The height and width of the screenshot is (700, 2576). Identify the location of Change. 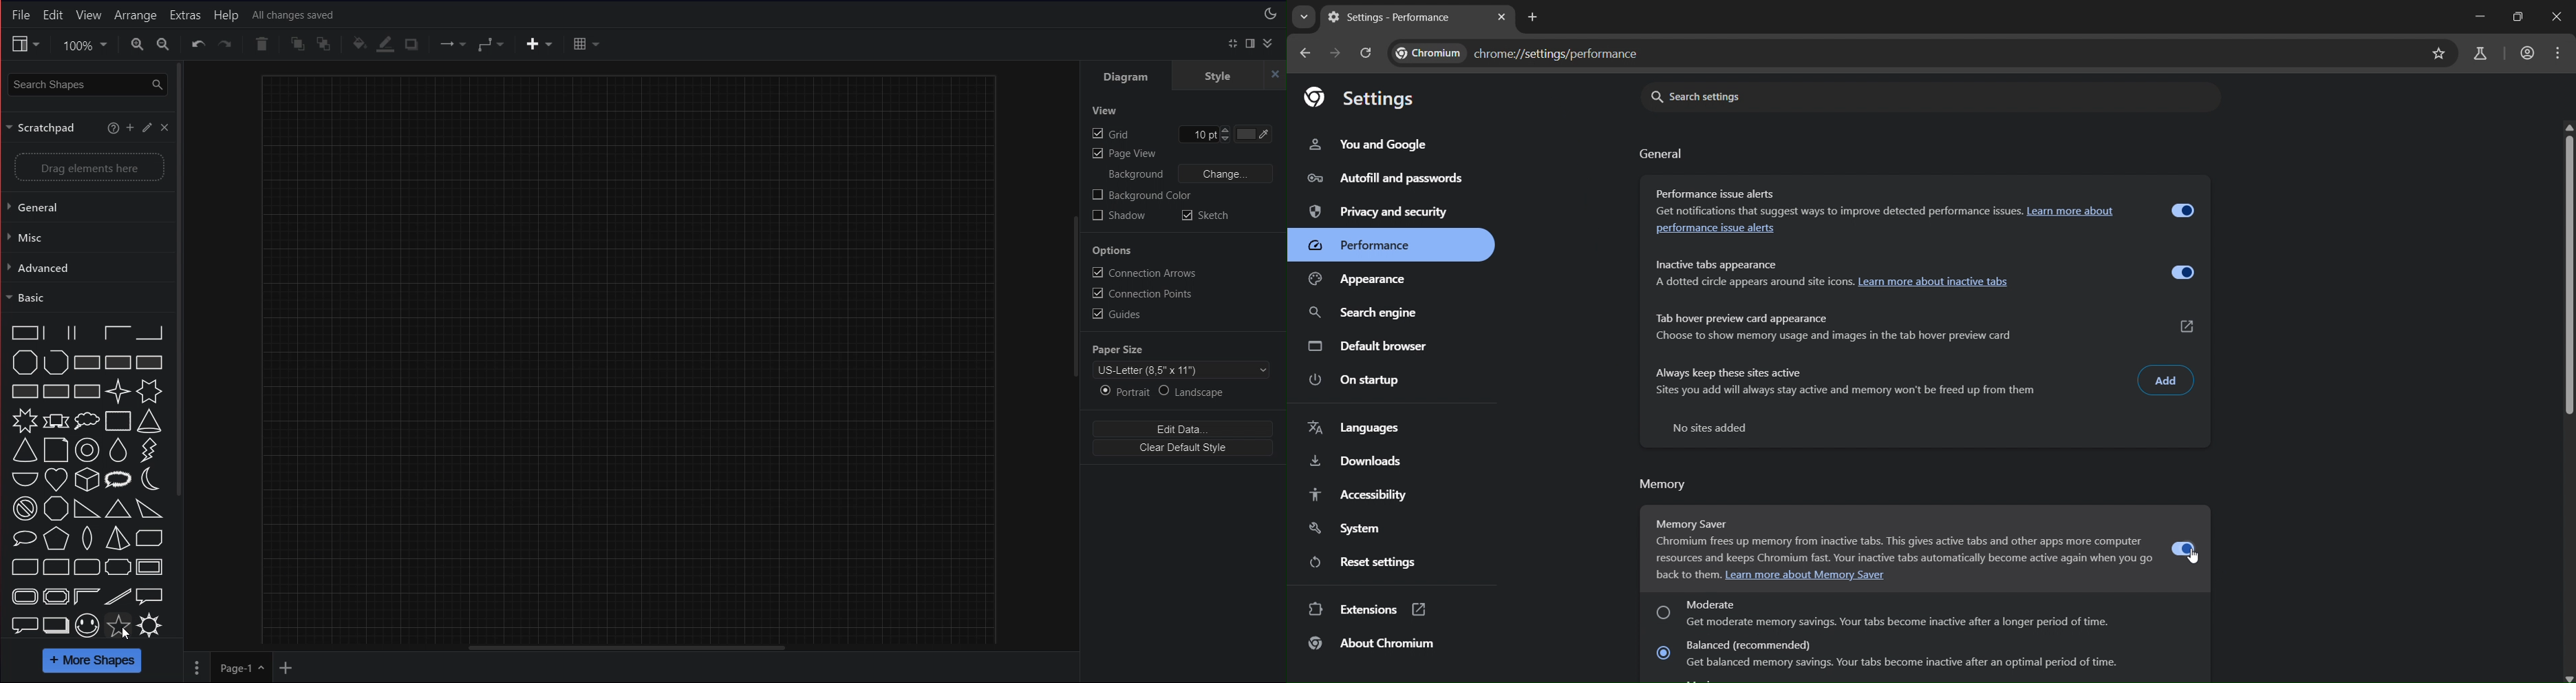
(1226, 174).